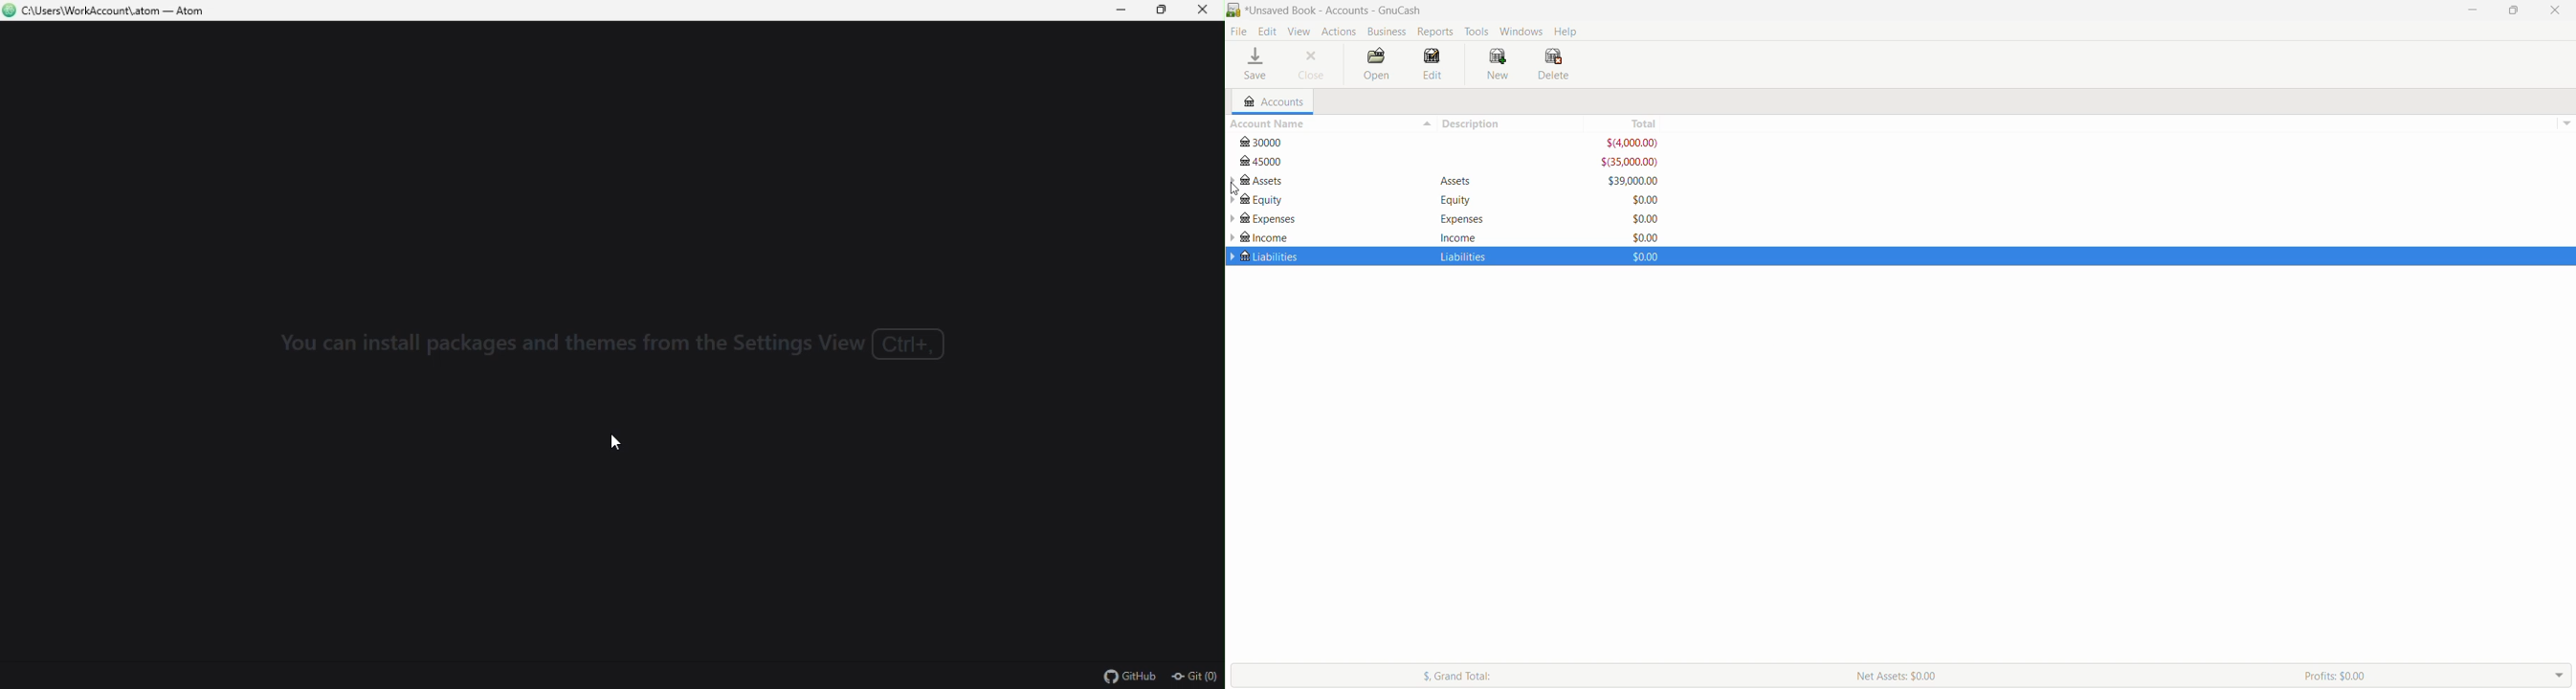 Image resolution: width=2576 pixels, height=700 pixels. I want to click on Minimise, so click(1124, 10).